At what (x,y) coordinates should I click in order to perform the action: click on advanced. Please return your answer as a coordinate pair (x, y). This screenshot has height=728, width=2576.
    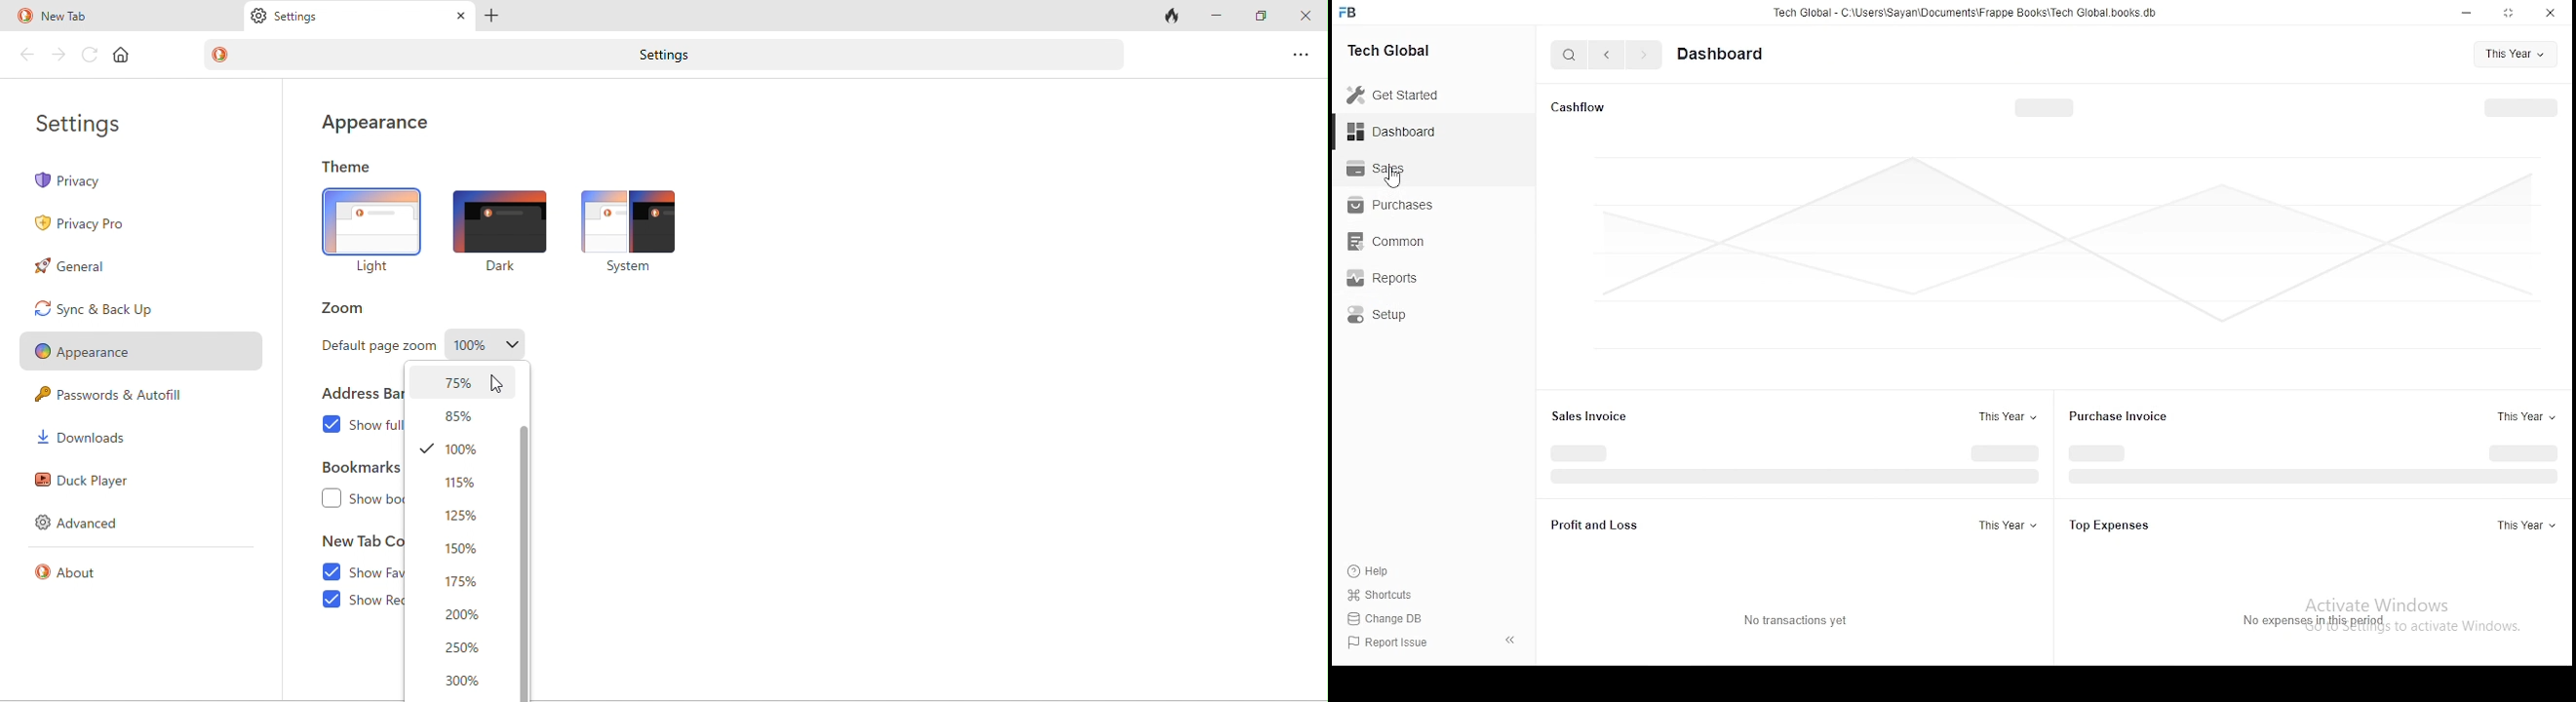
    Looking at the image, I should click on (88, 524).